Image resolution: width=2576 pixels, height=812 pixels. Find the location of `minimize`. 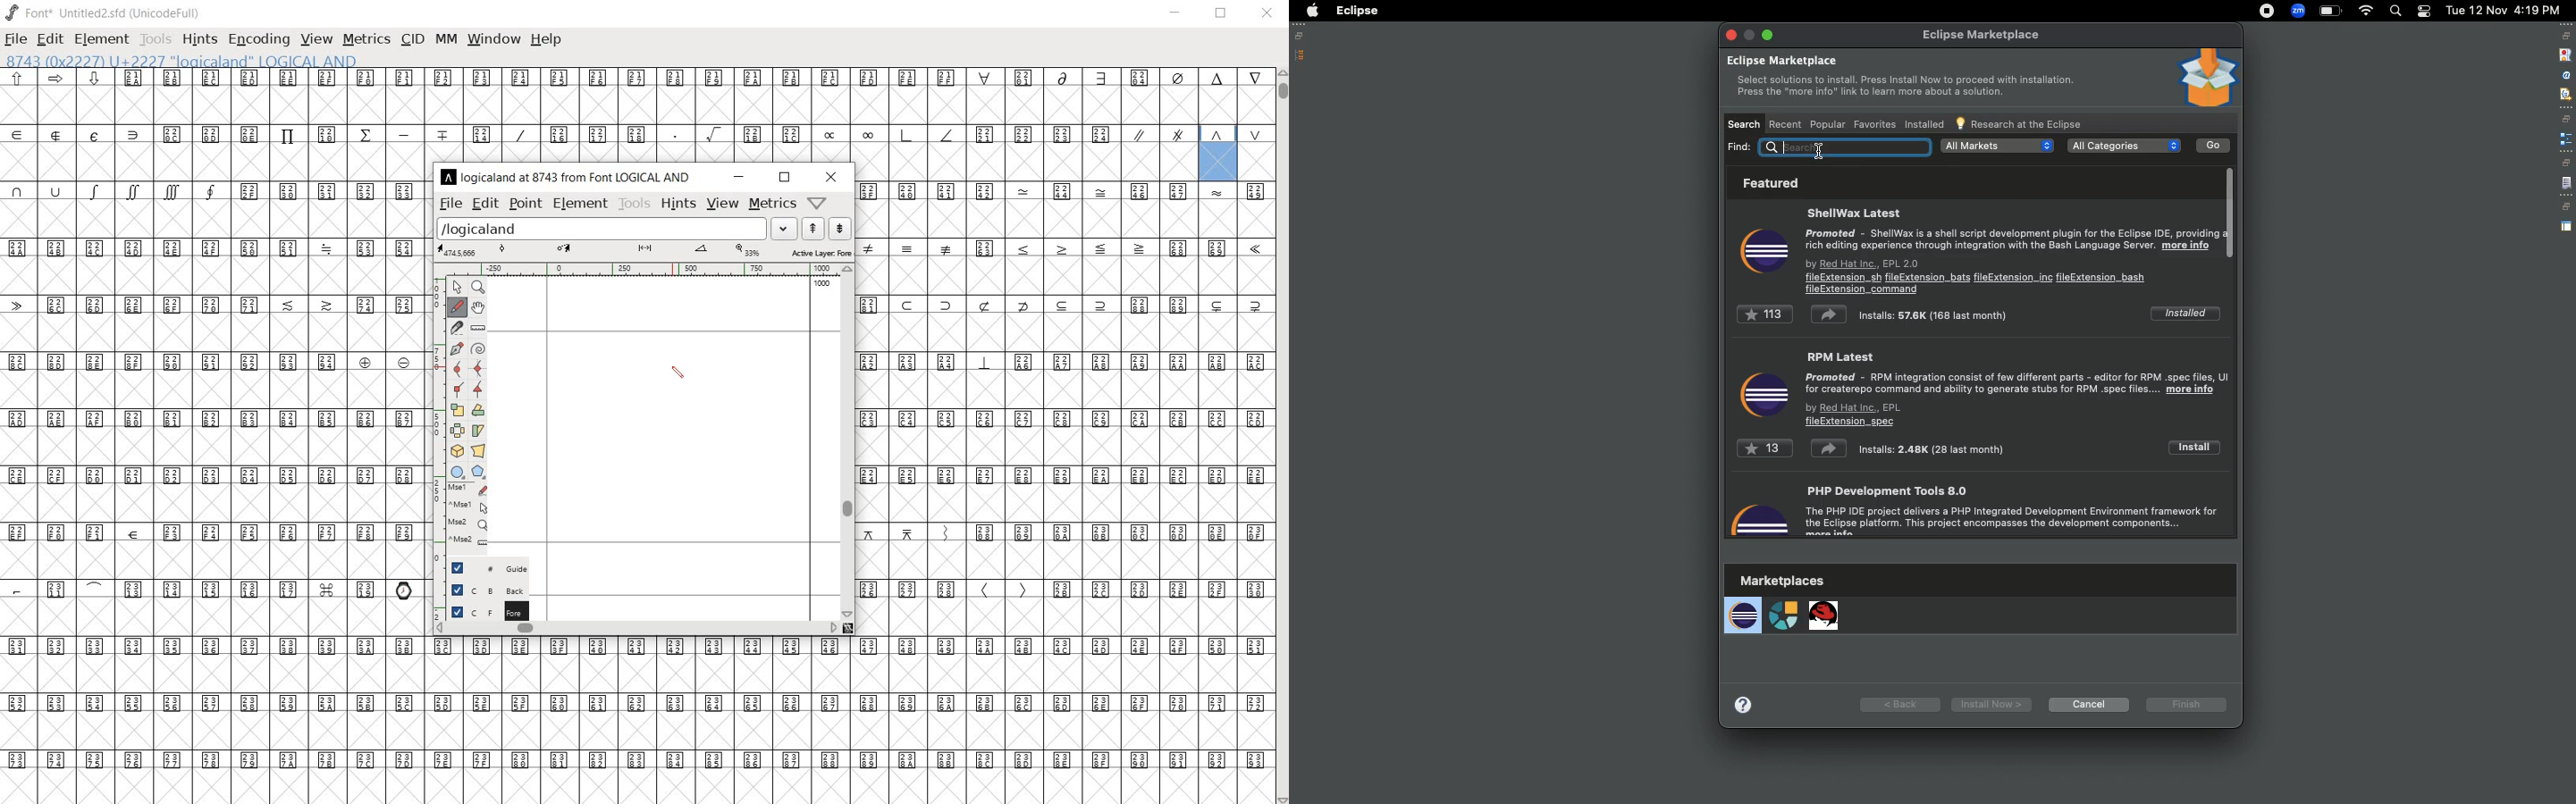

minimize is located at coordinates (1178, 14).